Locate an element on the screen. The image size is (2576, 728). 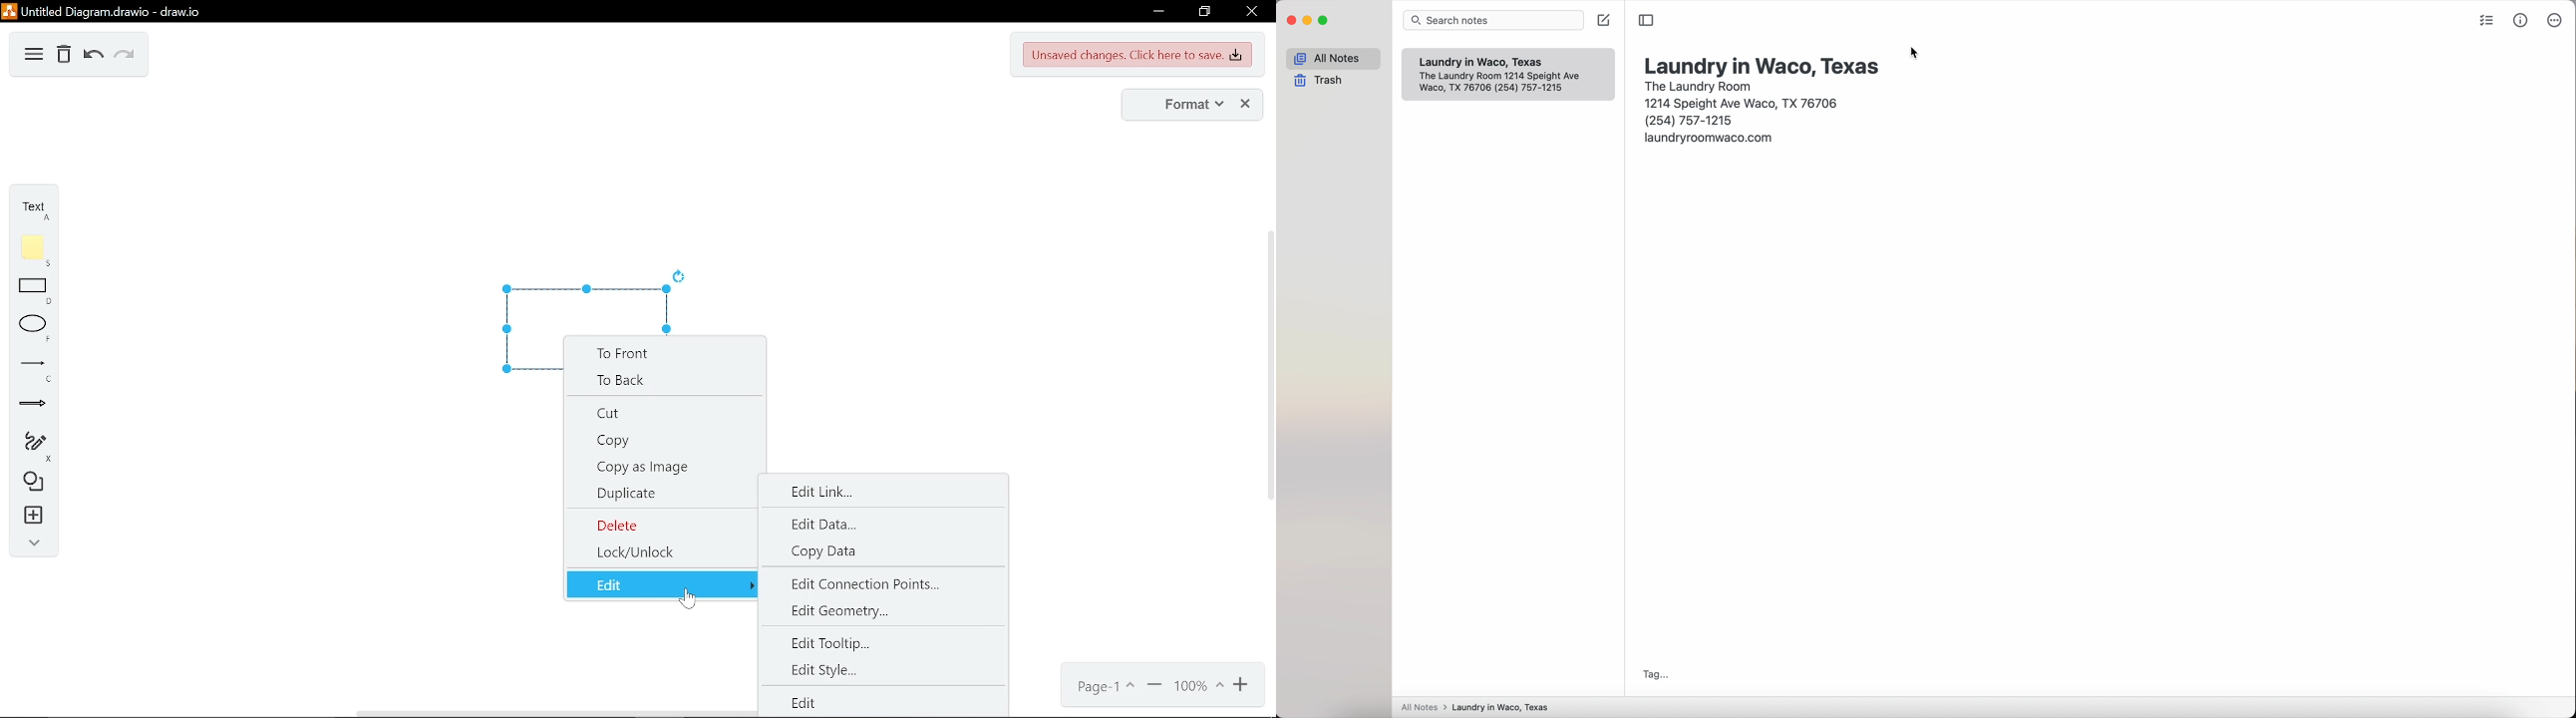
current zoom is located at coordinates (1197, 686).